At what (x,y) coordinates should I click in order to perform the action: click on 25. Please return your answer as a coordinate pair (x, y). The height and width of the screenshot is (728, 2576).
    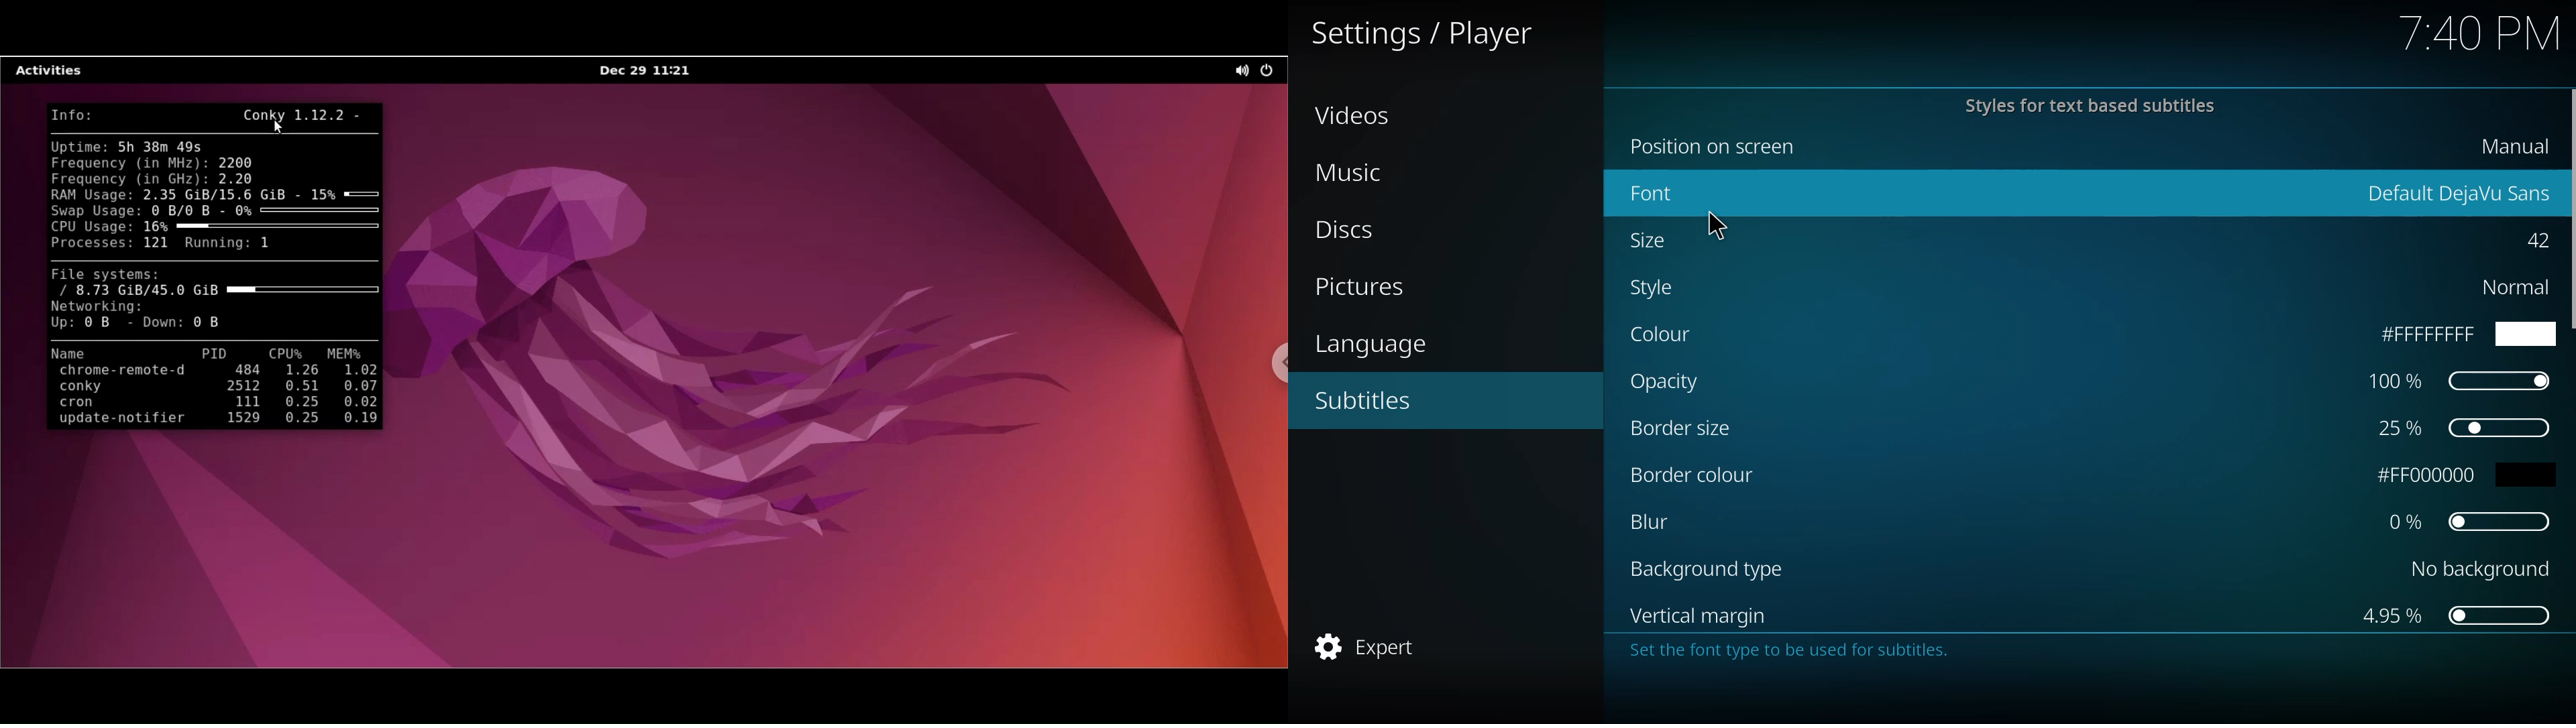
    Looking at the image, I should click on (2460, 428).